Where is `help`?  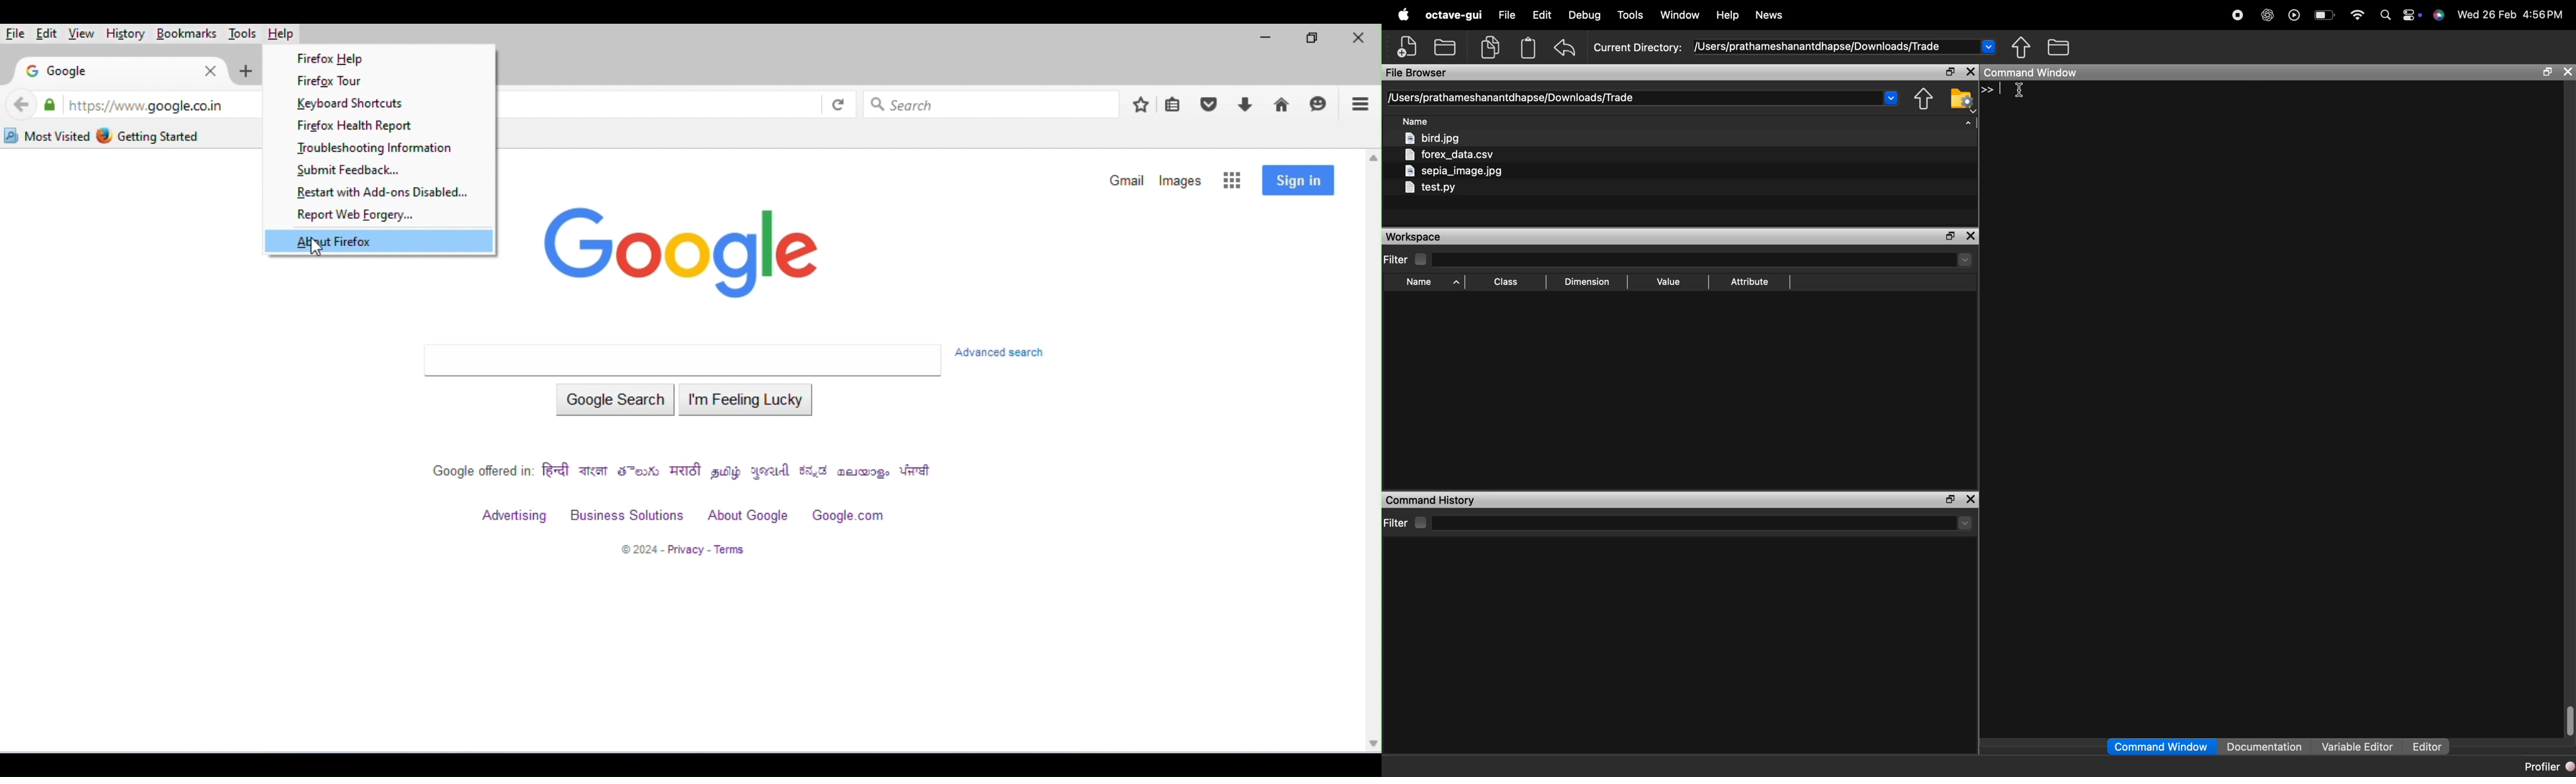 help is located at coordinates (286, 35).